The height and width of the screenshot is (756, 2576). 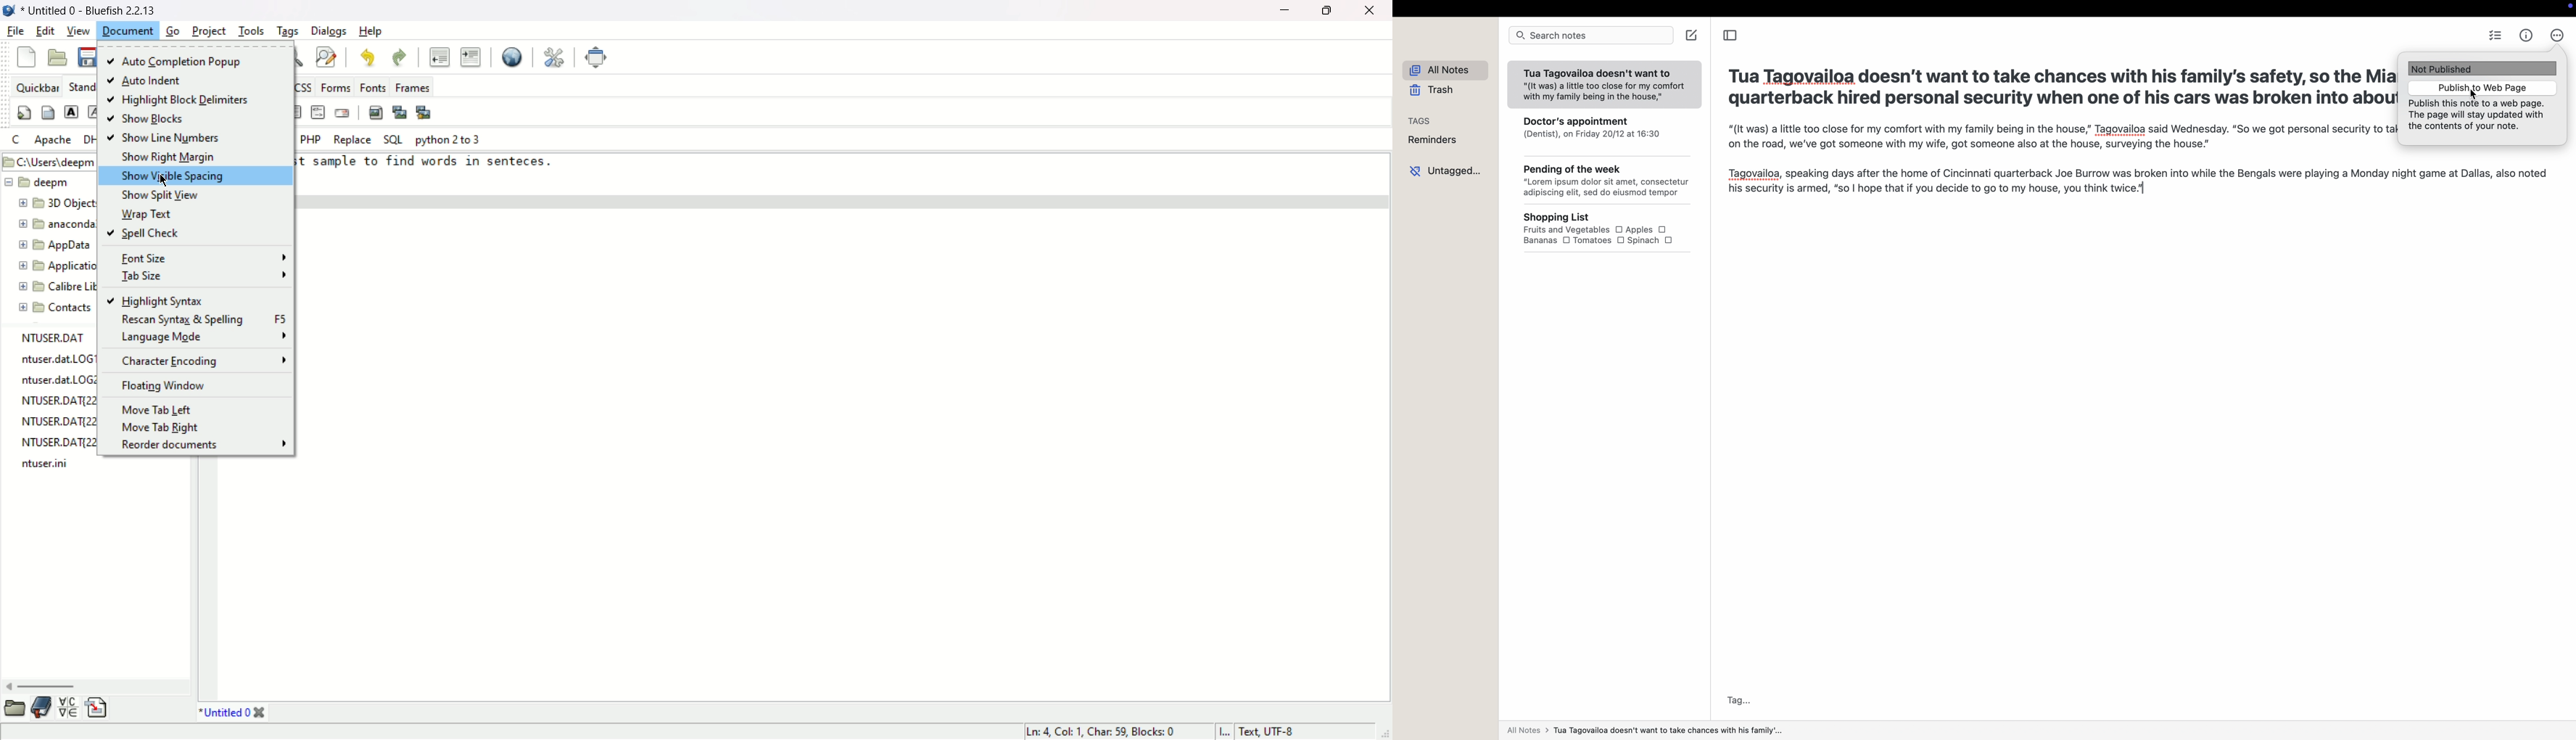 I want to click on click to publish to web page, so click(x=2480, y=88).